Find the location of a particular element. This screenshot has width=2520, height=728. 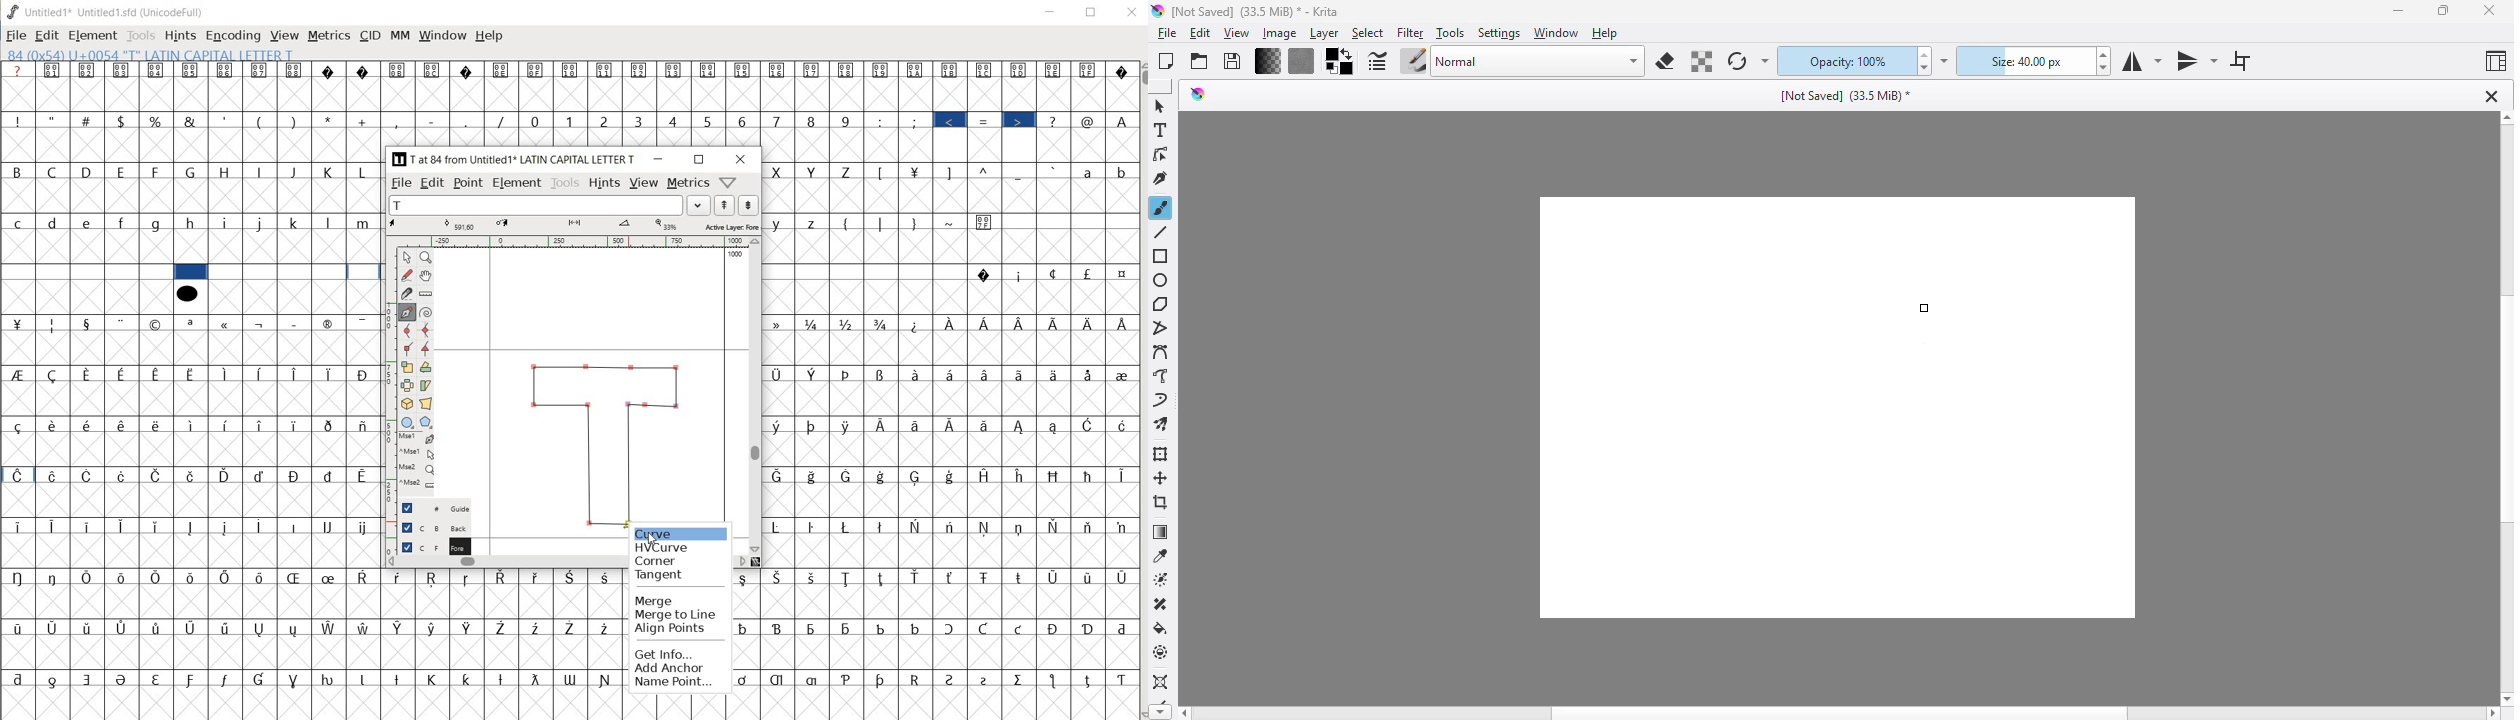

Symbol is located at coordinates (225, 374).